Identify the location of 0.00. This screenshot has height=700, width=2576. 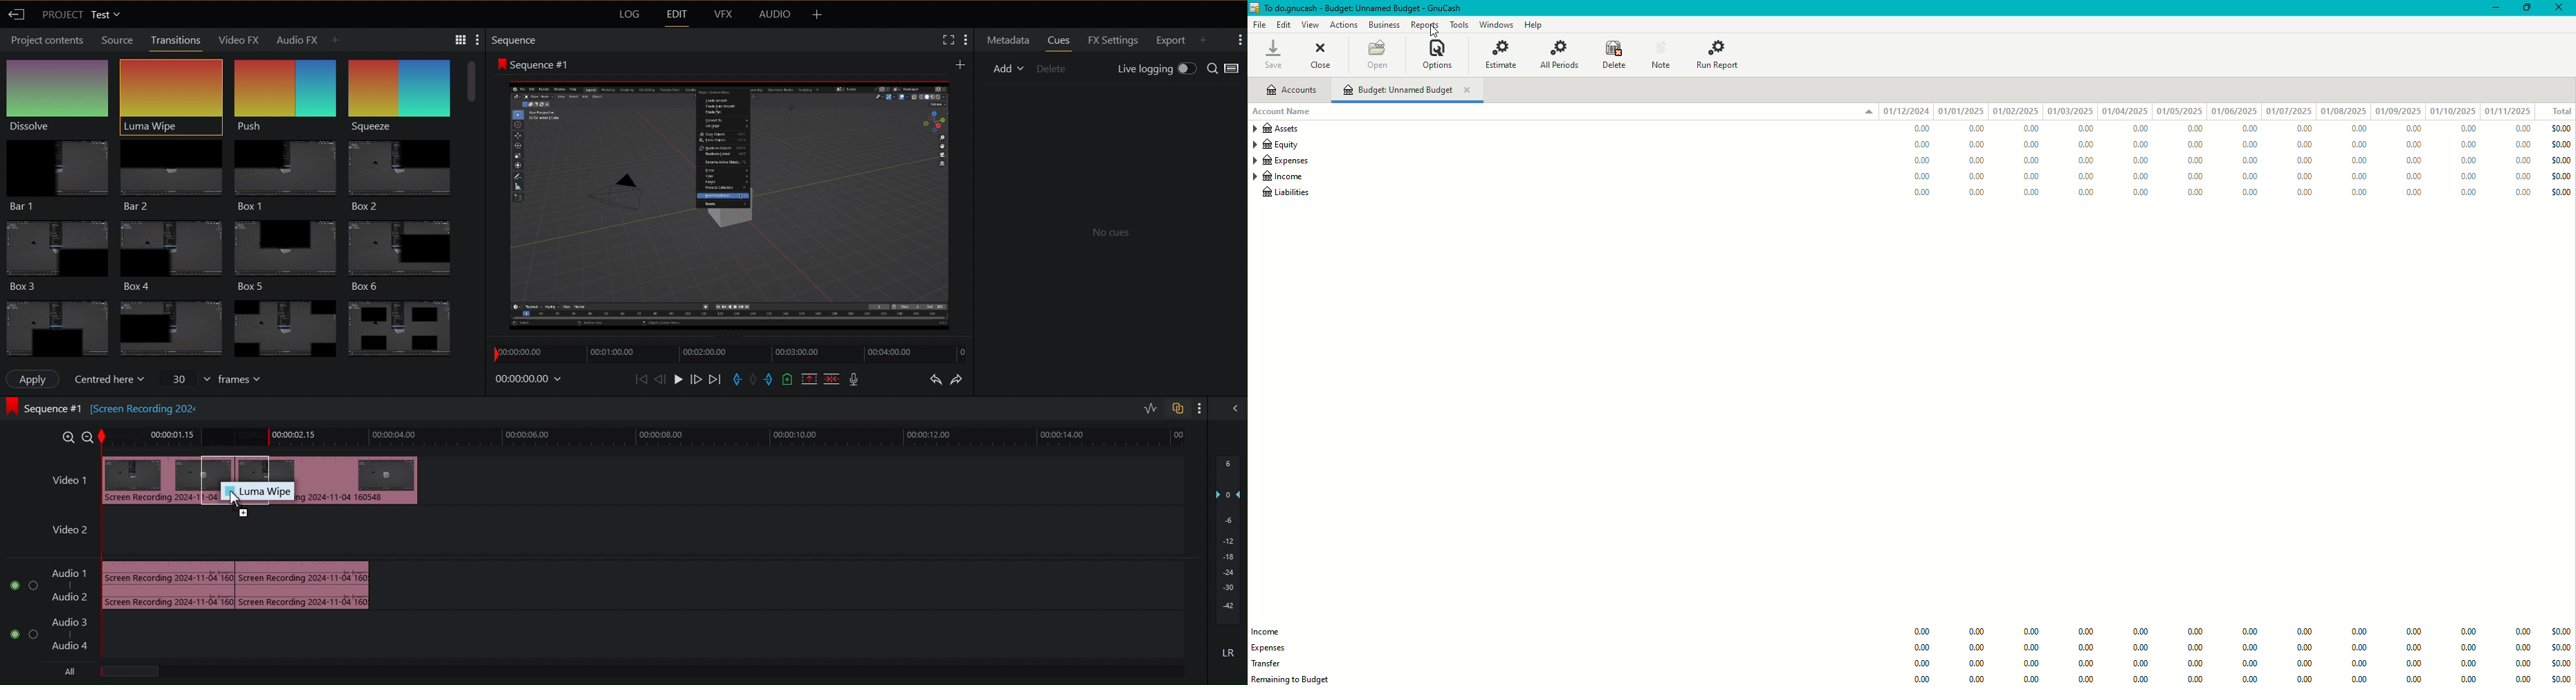
(2249, 664).